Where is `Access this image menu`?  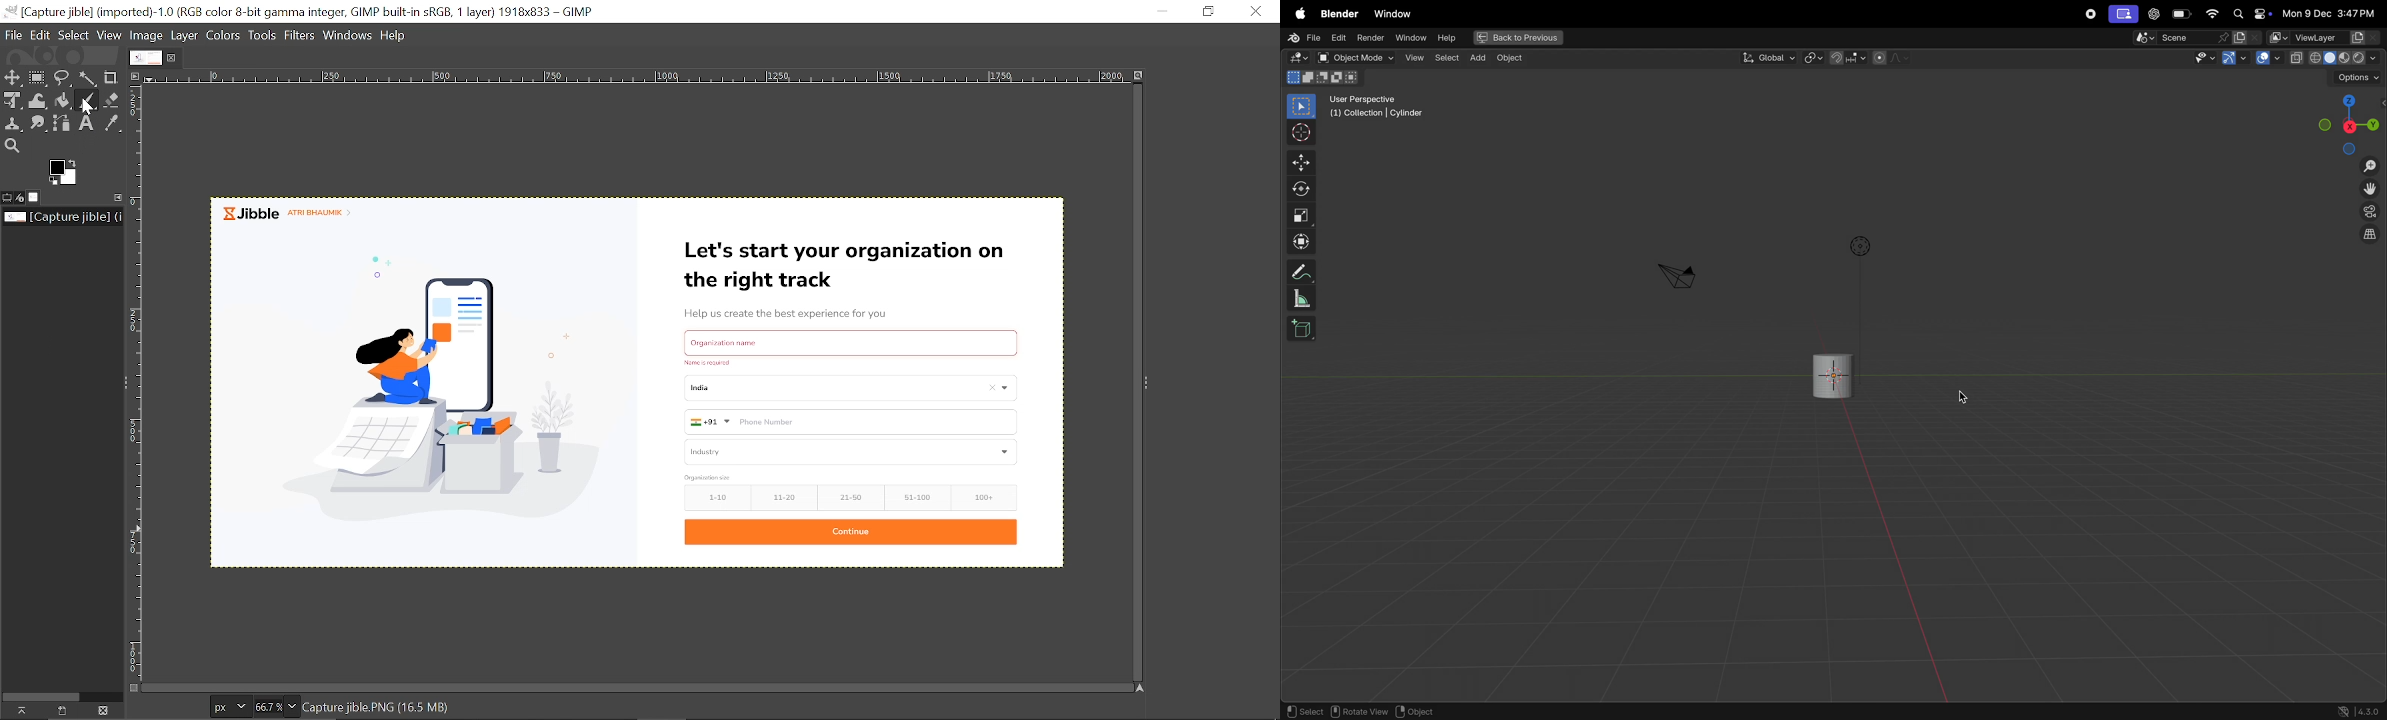
Access this image menu is located at coordinates (138, 75).